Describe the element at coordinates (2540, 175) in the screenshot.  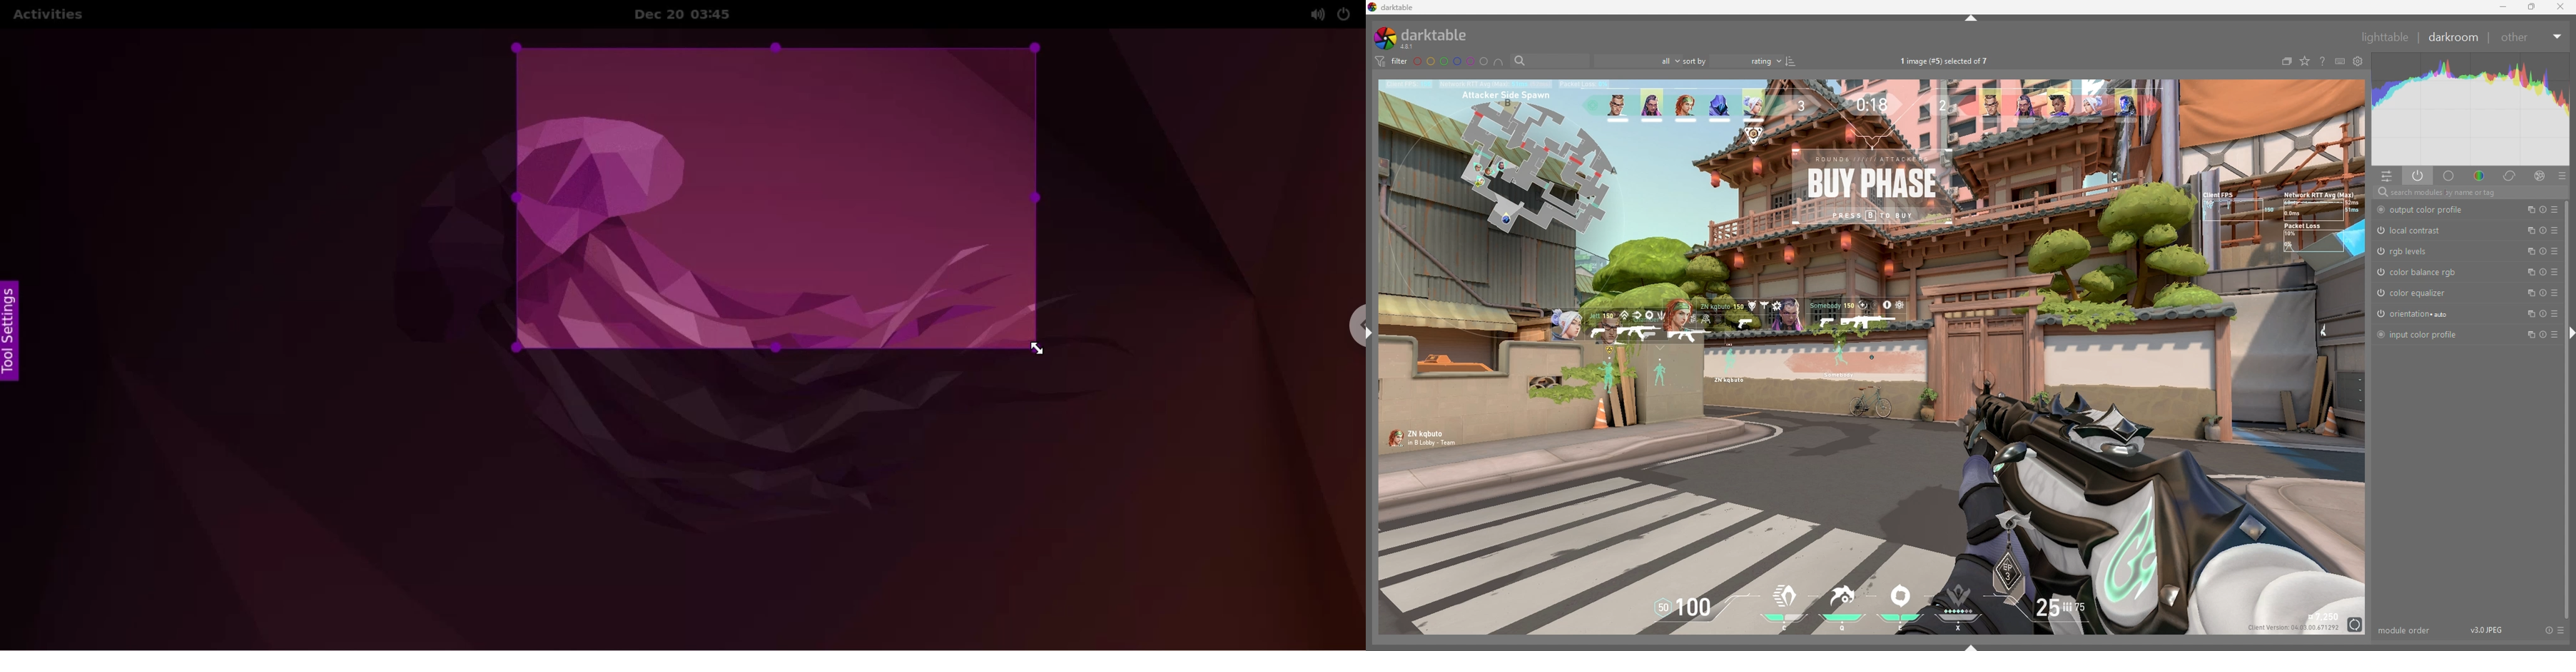
I see `effect` at that location.